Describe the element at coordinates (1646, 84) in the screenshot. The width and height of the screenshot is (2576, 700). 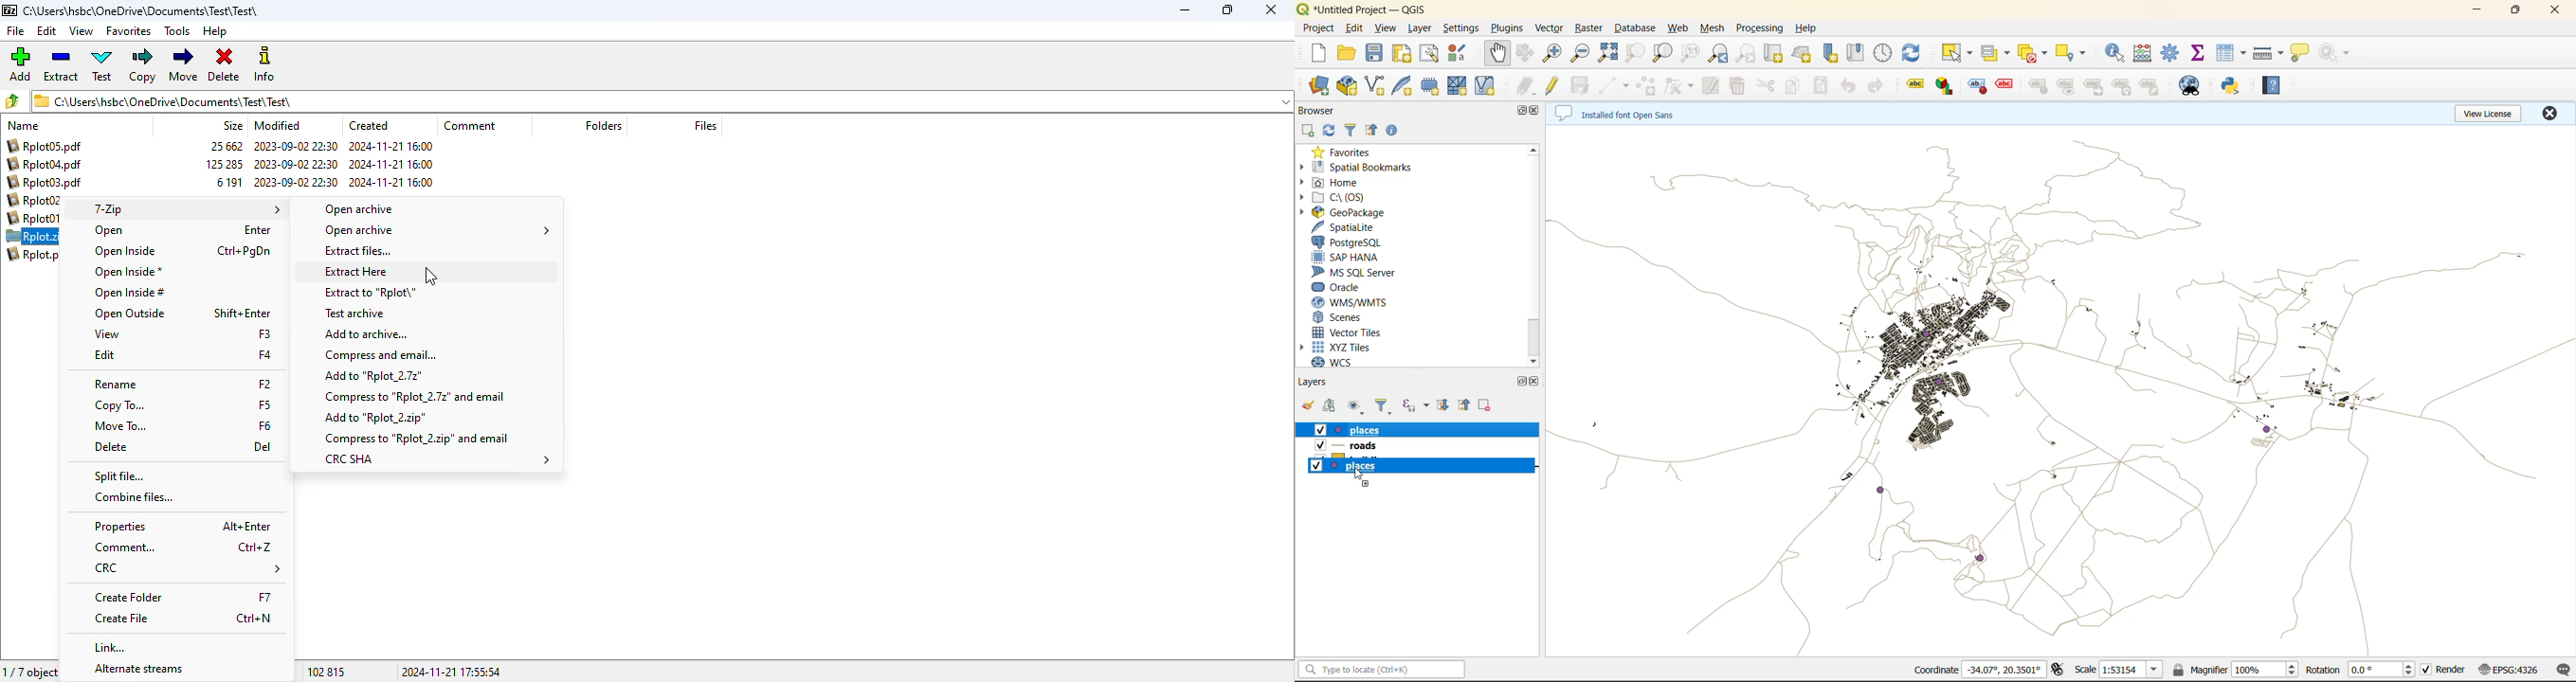
I see `add polygon` at that location.